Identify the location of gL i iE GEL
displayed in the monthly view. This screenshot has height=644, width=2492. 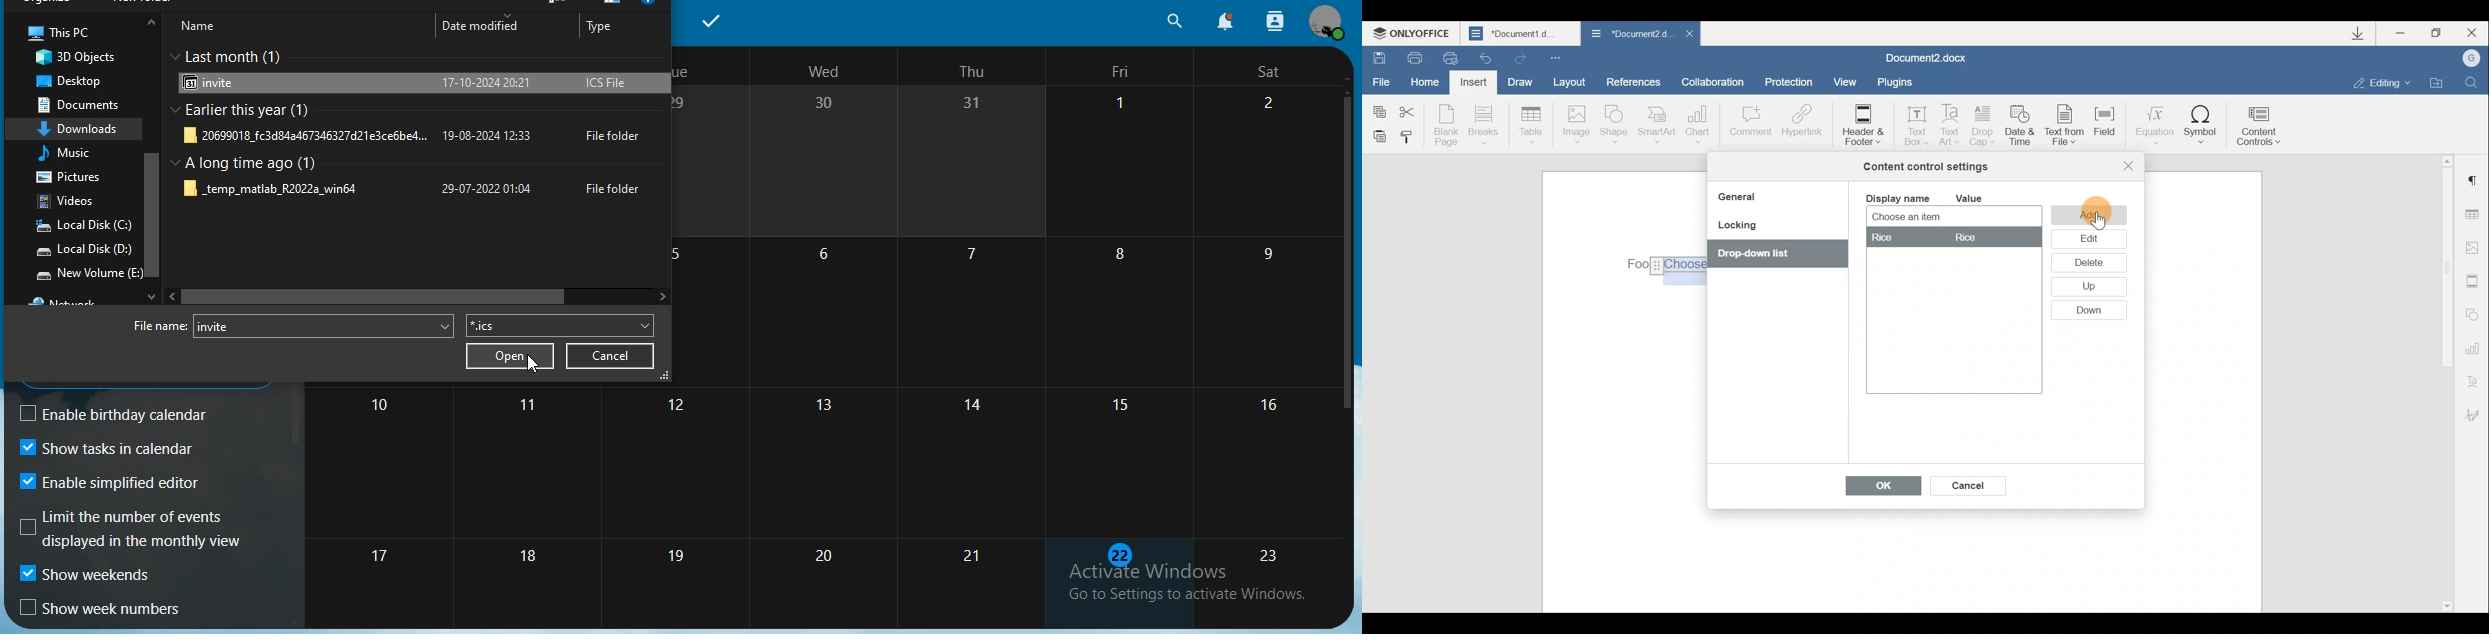
(132, 528).